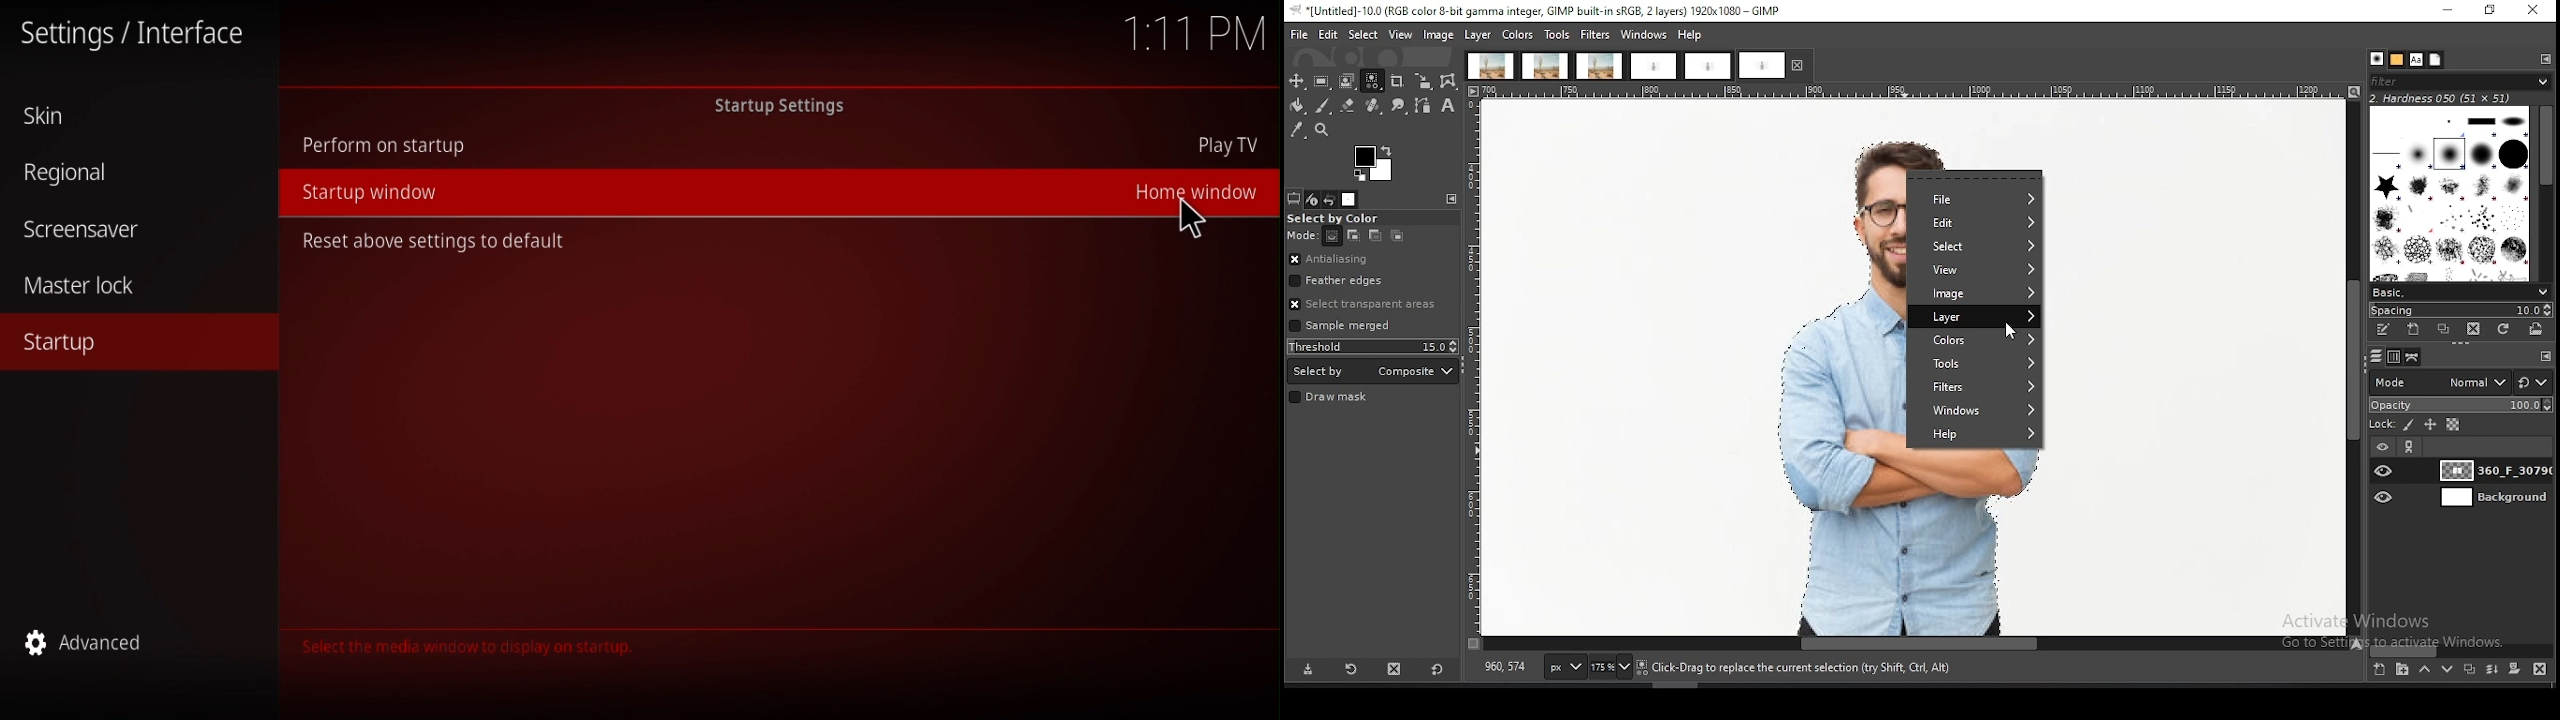 The image size is (2576, 728). Describe the element at coordinates (2380, 668) in the screenshot. I see `create a new layer` at that location.